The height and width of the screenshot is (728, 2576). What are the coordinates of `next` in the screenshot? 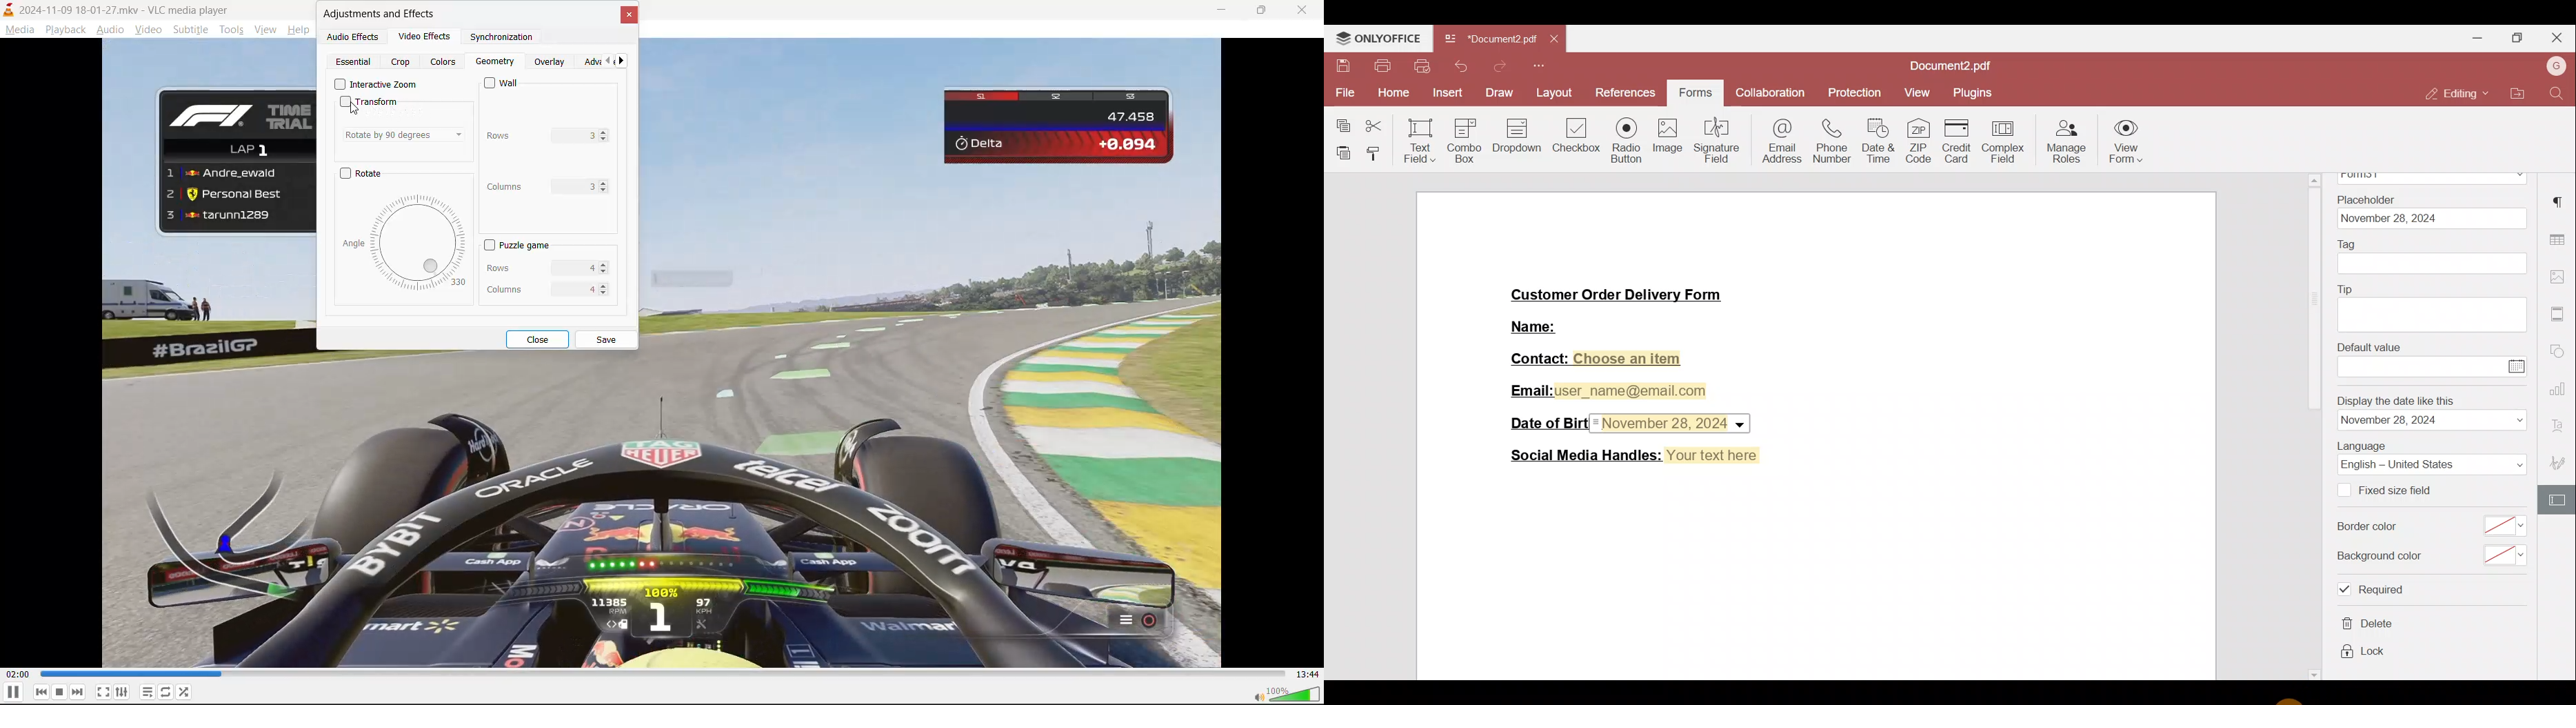 It's located at (79, 691).